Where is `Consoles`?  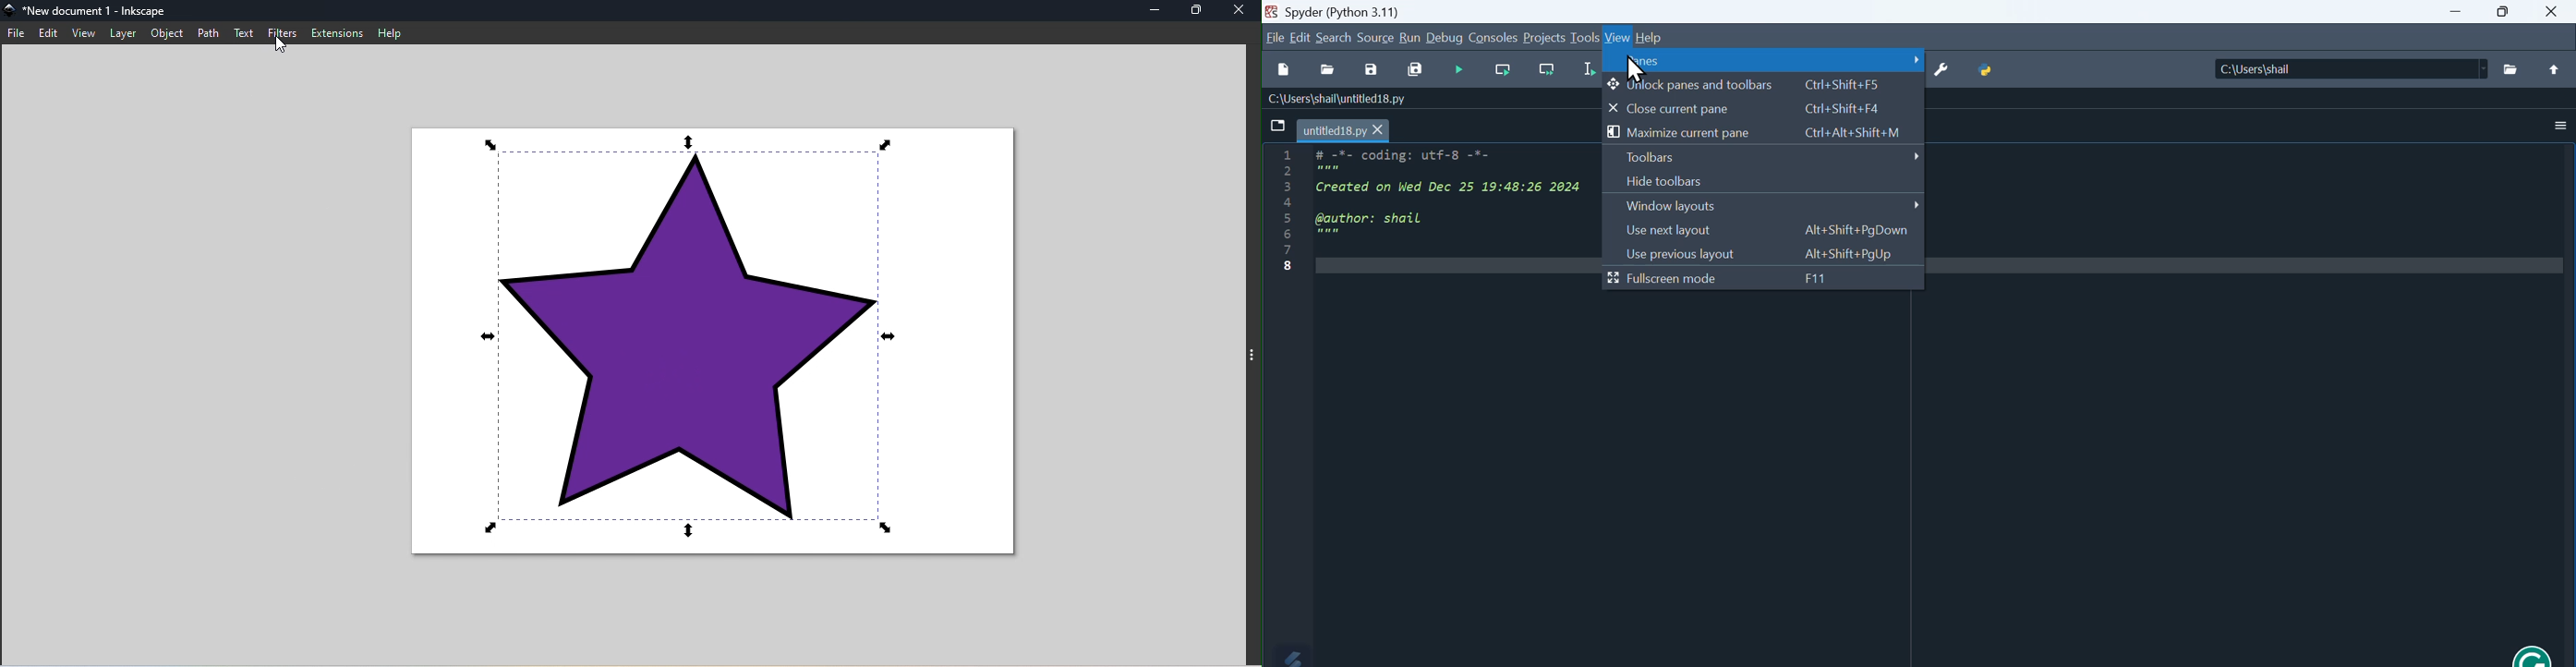
Consoles is located at coordinates (1494, 37).